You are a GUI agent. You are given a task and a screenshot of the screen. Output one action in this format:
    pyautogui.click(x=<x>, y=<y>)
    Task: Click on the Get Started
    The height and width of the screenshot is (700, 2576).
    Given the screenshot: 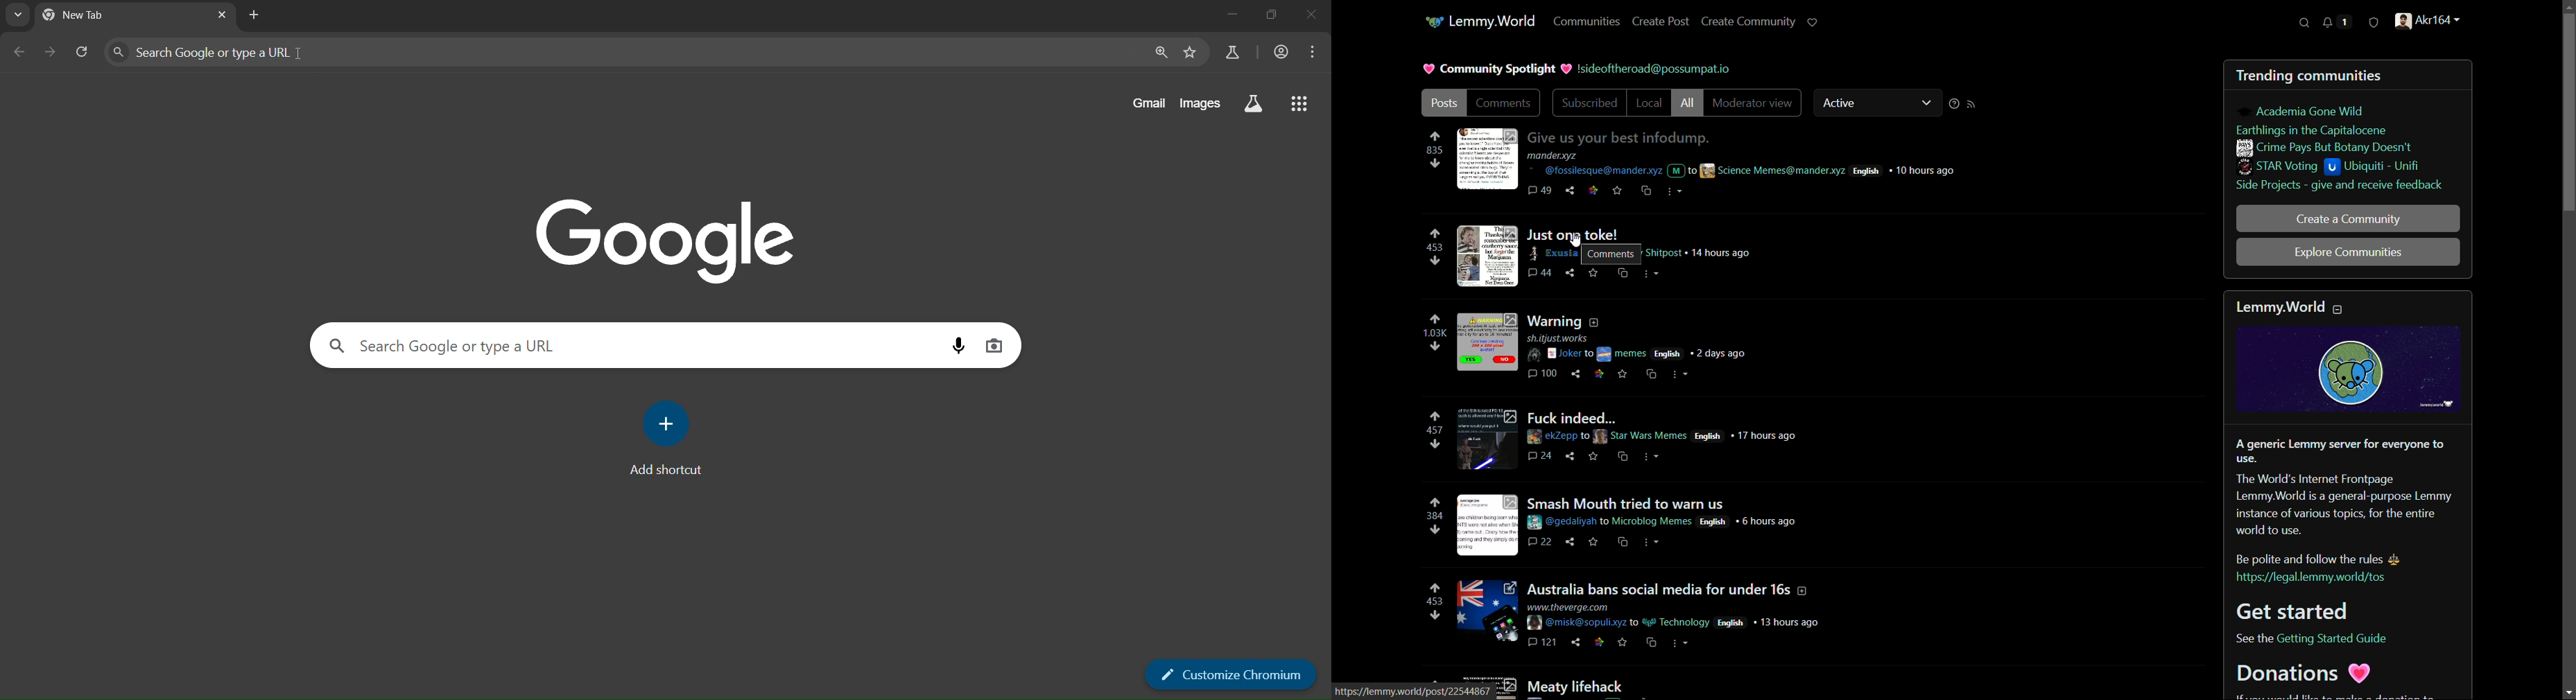 What is the action you would take?
    pyautogui.click(x=2293, y=611)
    